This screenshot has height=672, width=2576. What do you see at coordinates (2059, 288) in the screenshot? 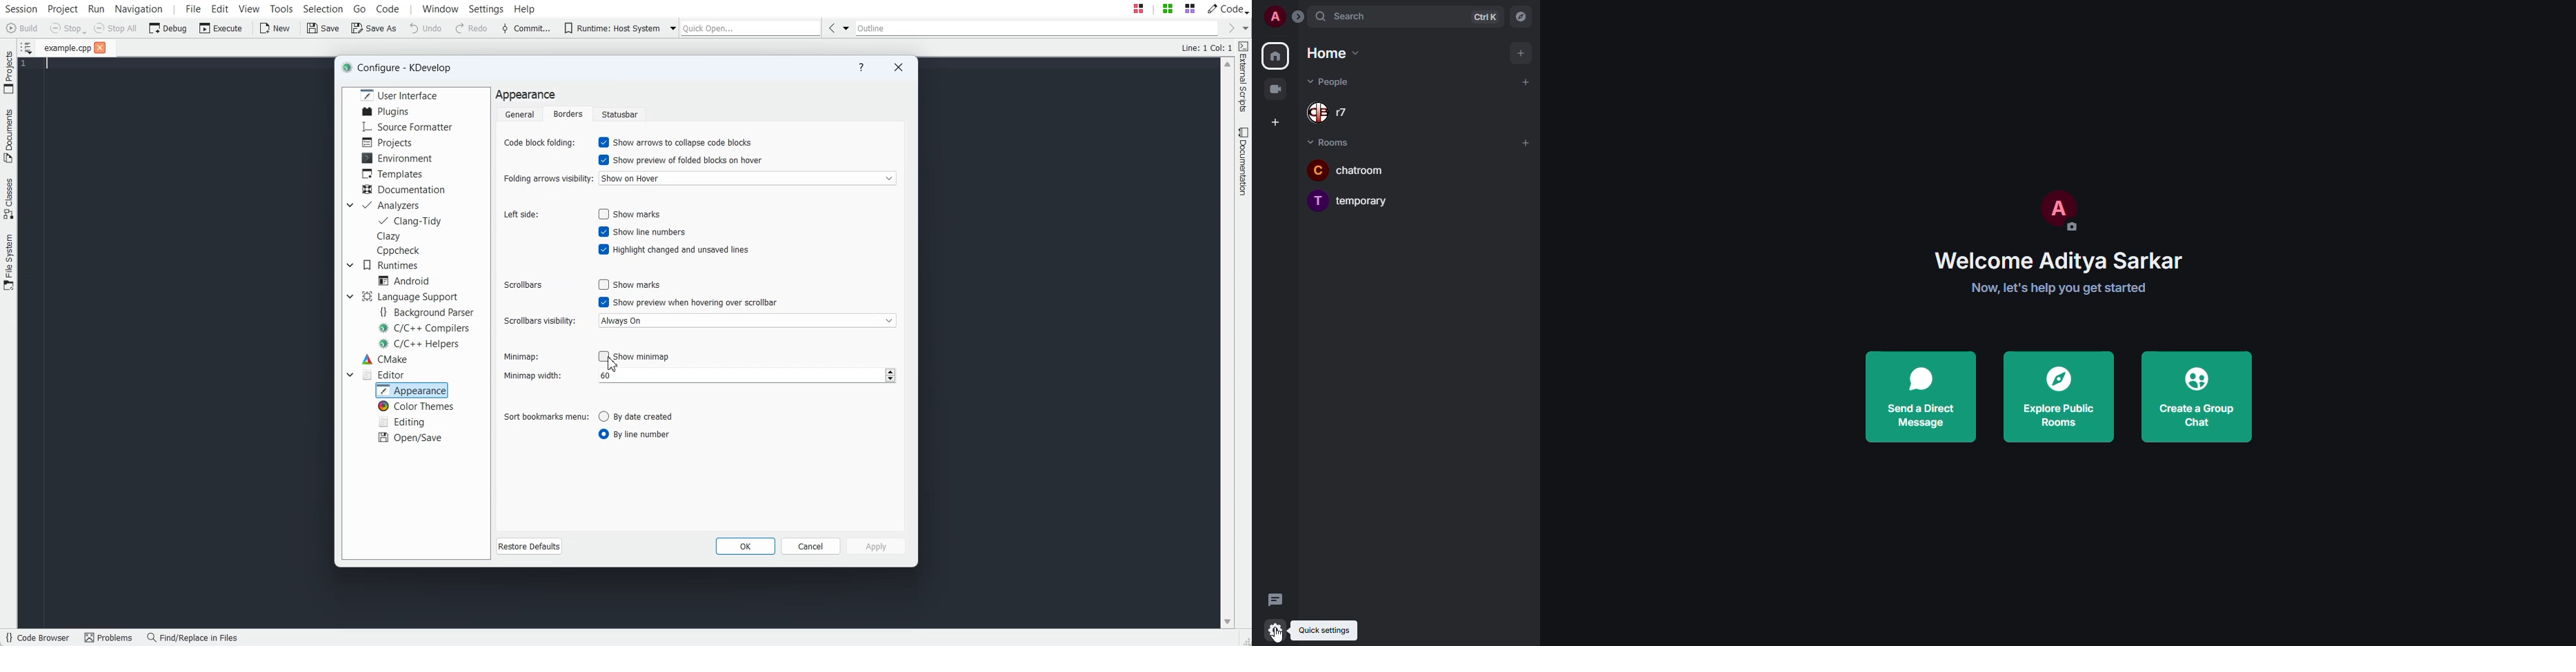
I see `get started` at bounding box center [2059, 288].